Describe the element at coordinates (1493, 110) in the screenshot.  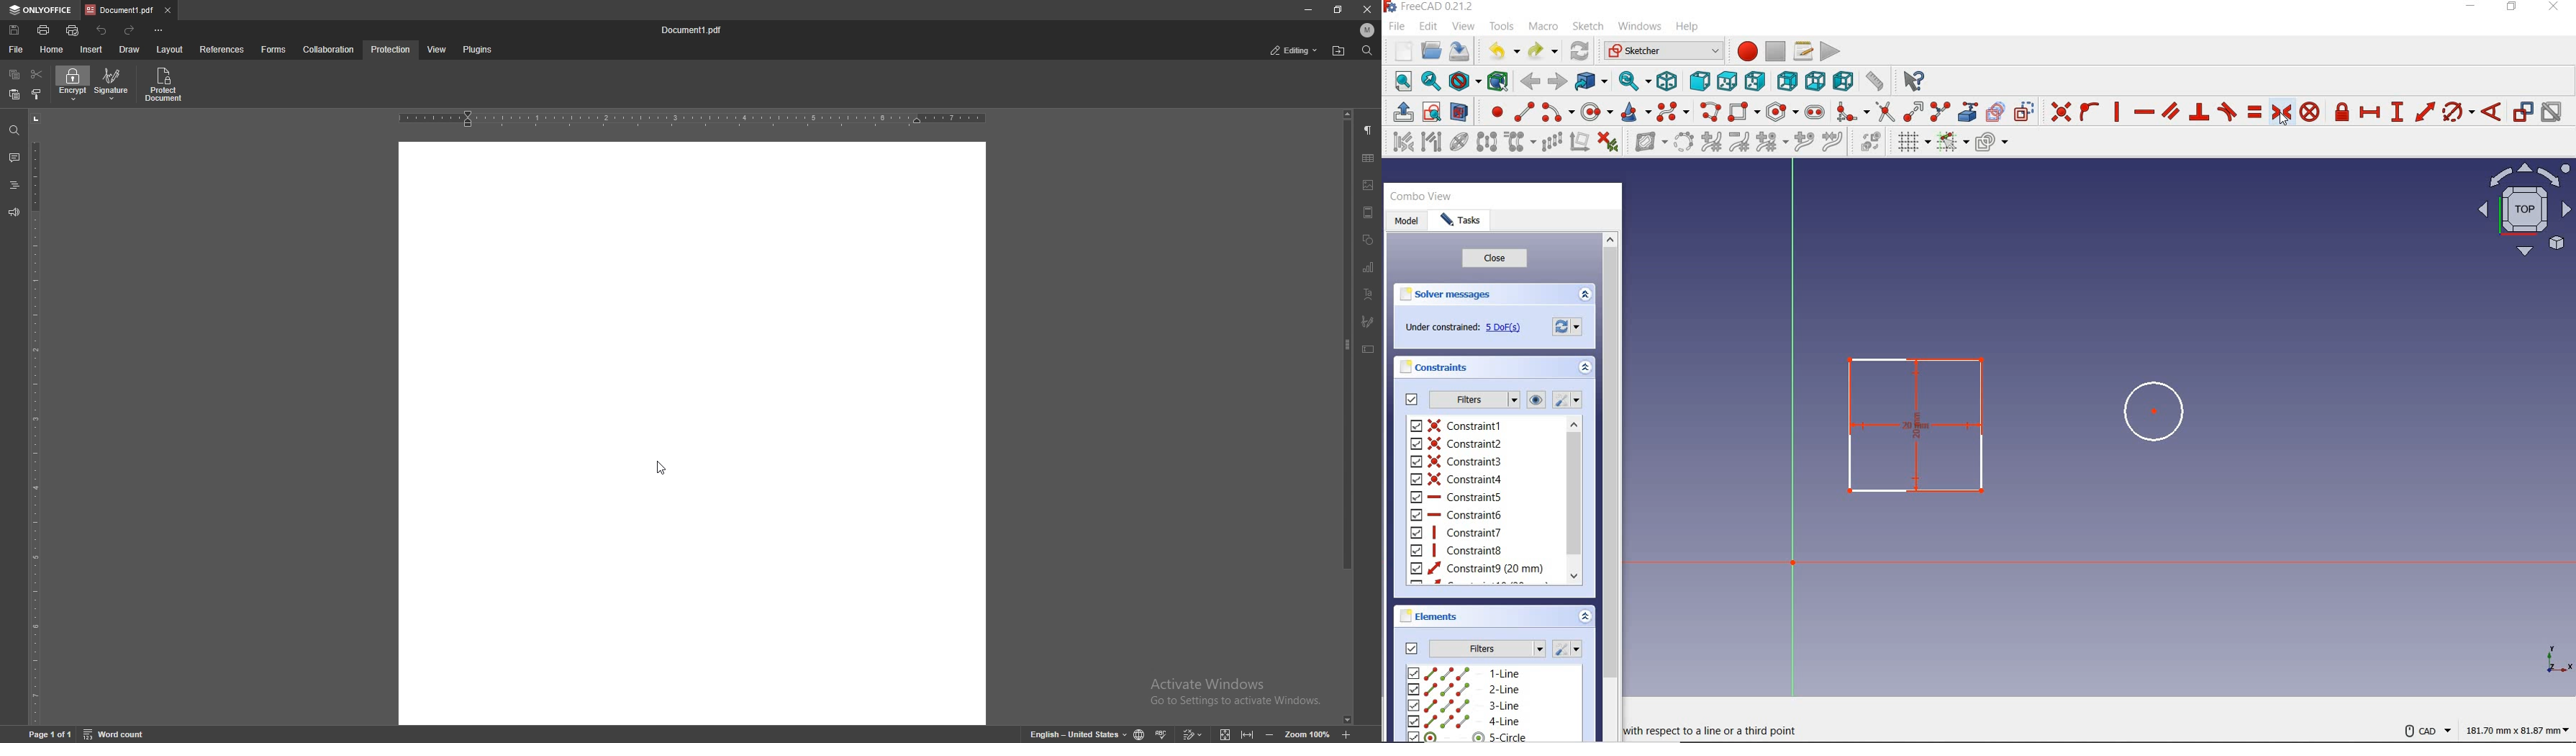
I see `create point` at that location.